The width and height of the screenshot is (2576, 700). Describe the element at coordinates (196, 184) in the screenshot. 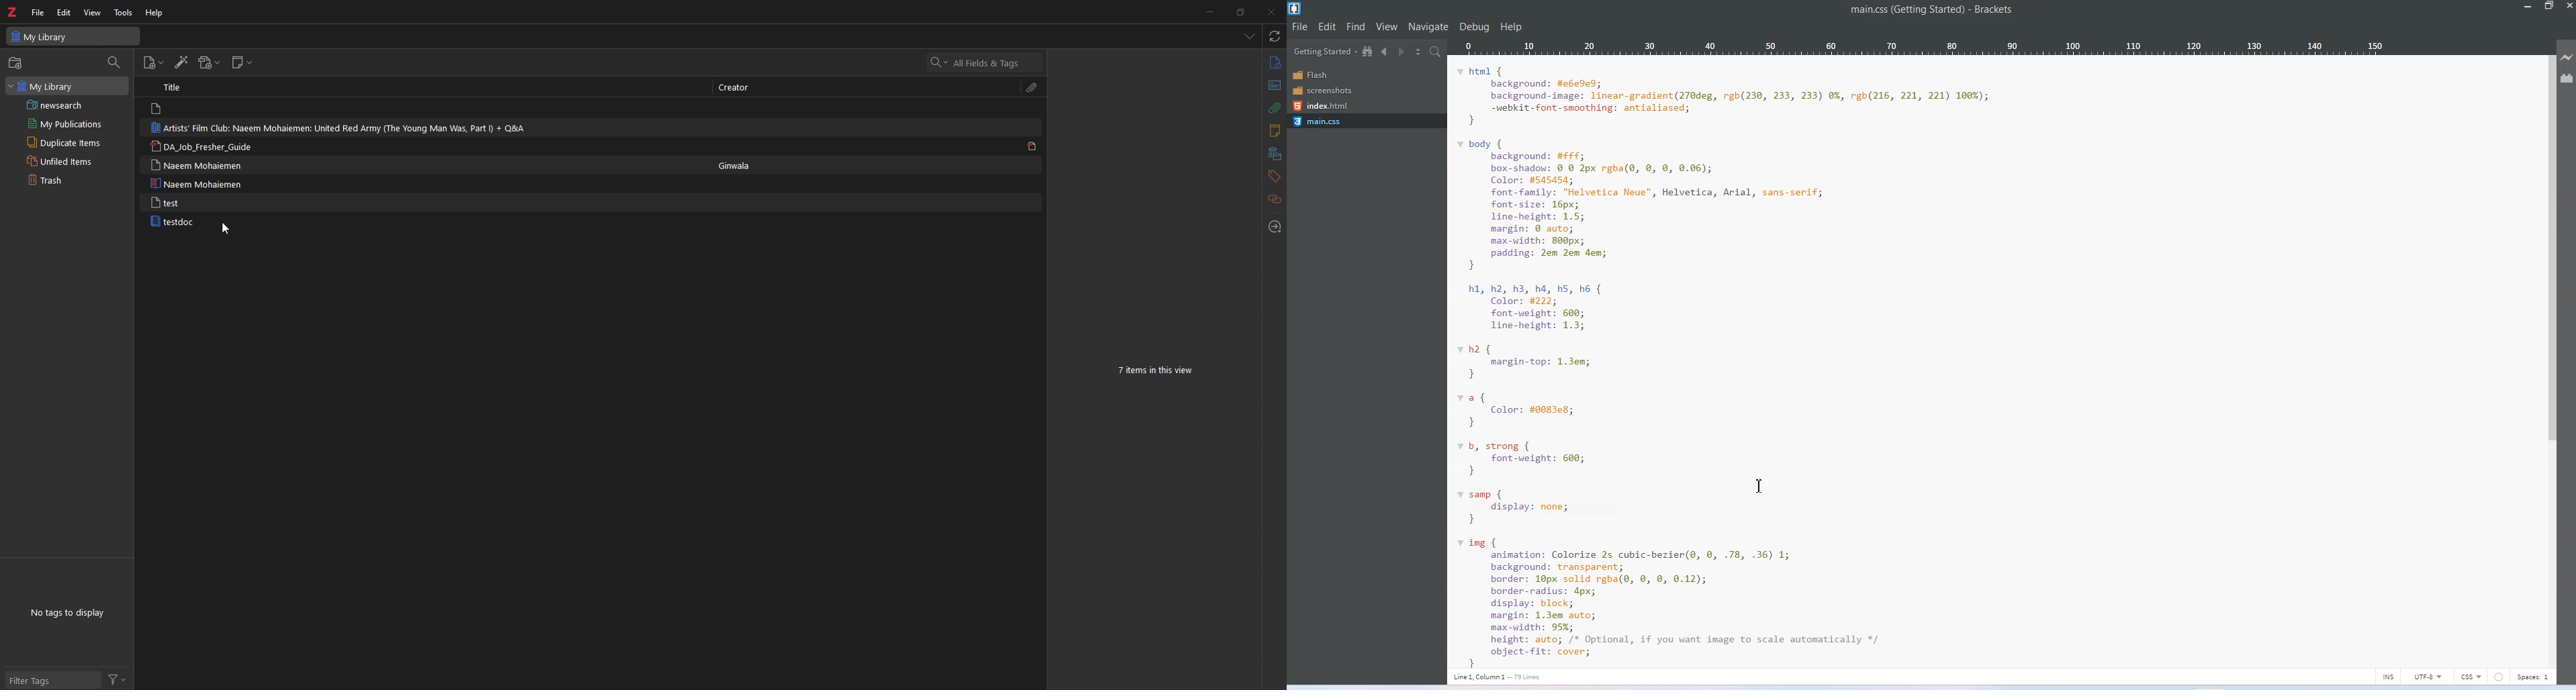

I see `Naeem Mohaiemen` at that location.